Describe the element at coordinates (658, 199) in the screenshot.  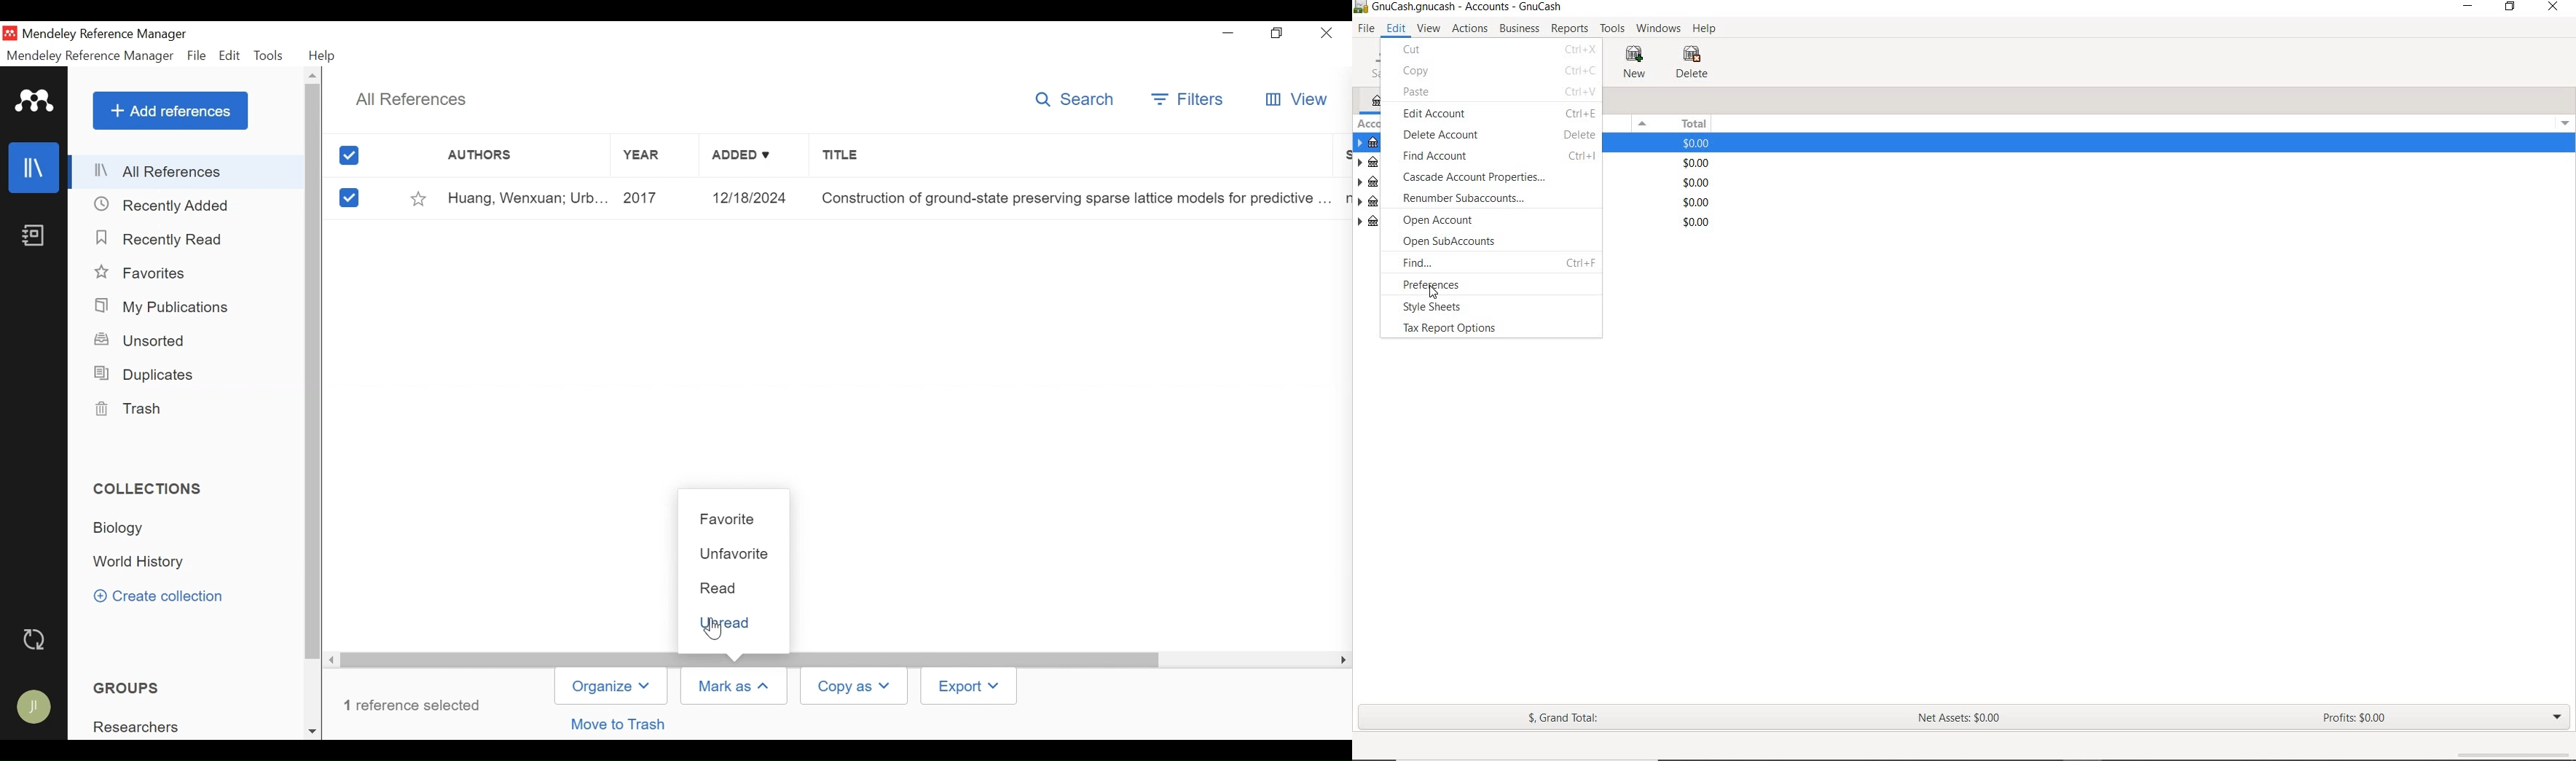
I see `Year` at that location.